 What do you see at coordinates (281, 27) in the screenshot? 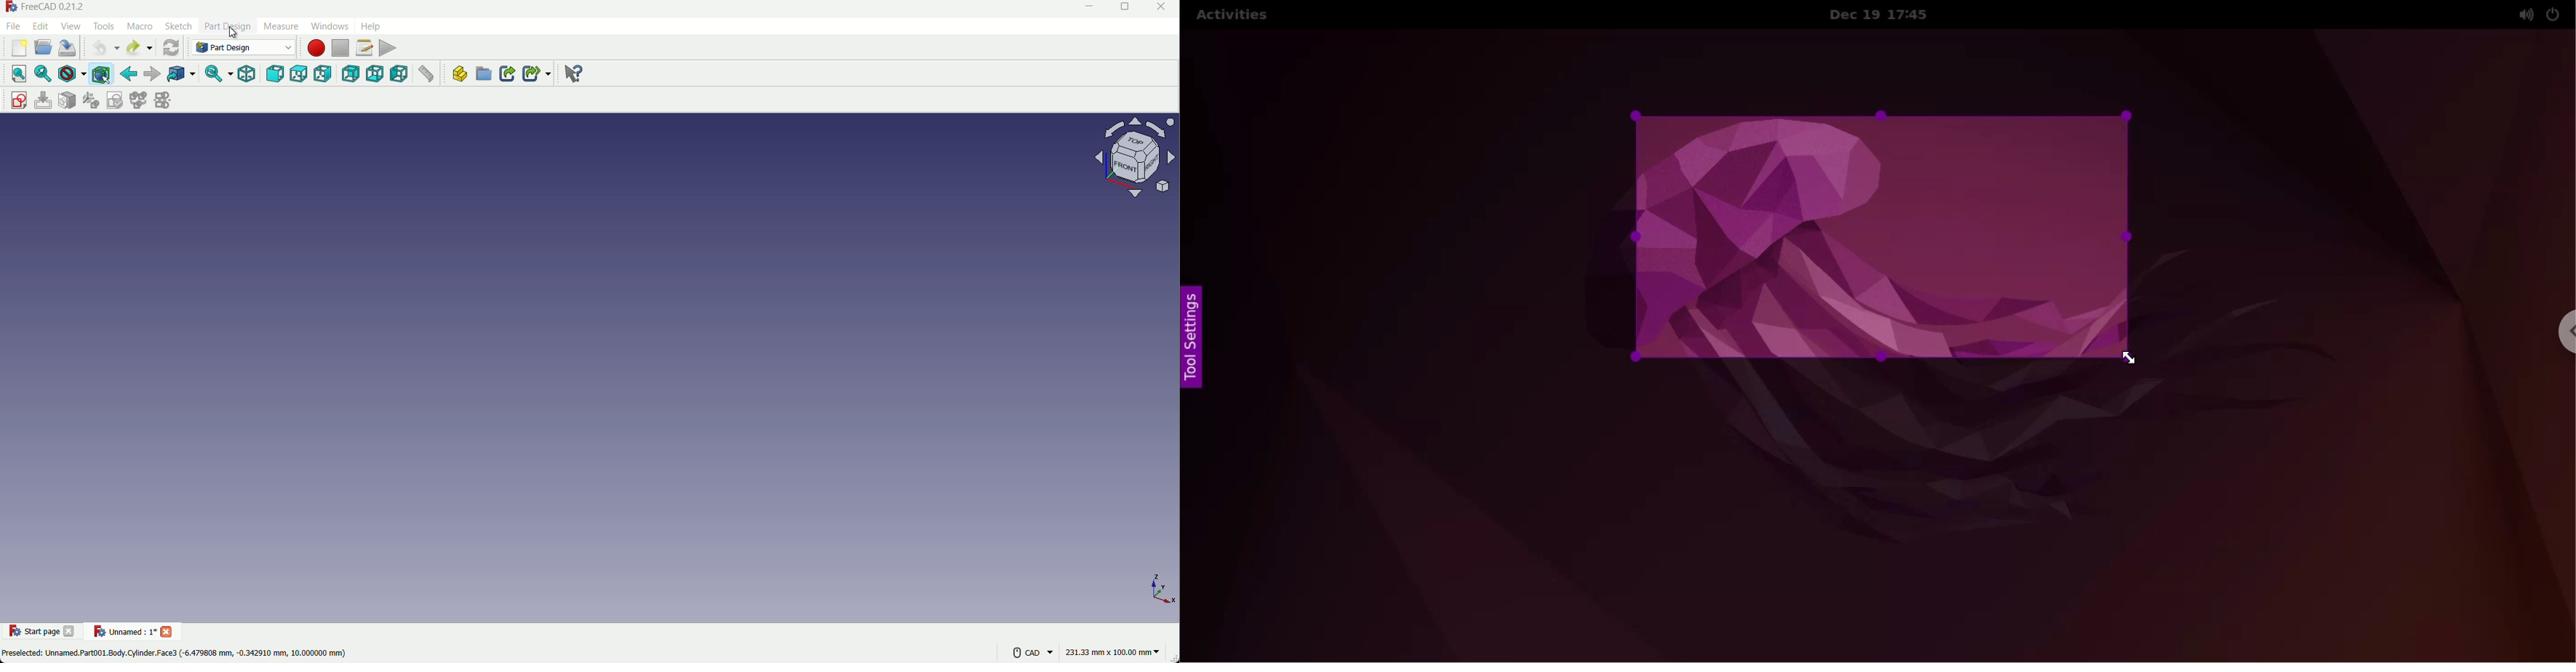
I see `measure menu` at bounding box center [281, 27].